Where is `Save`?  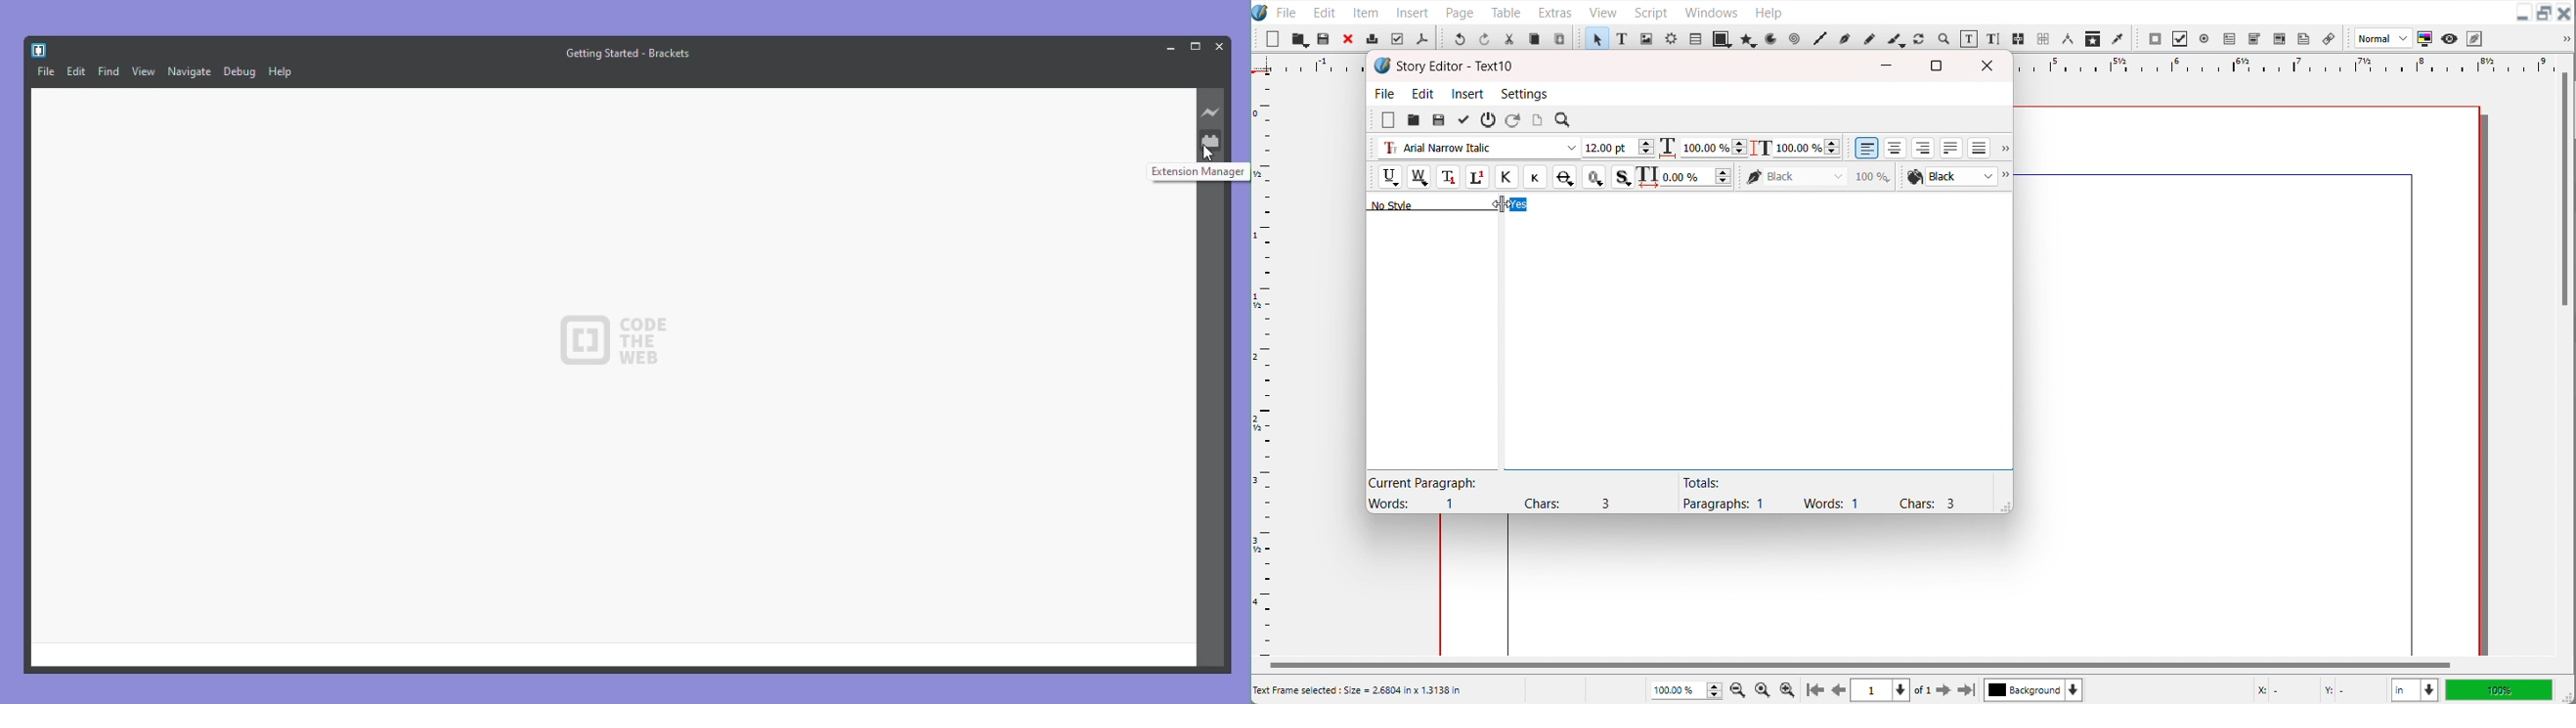 Save is located at coordinates (1300, 39).